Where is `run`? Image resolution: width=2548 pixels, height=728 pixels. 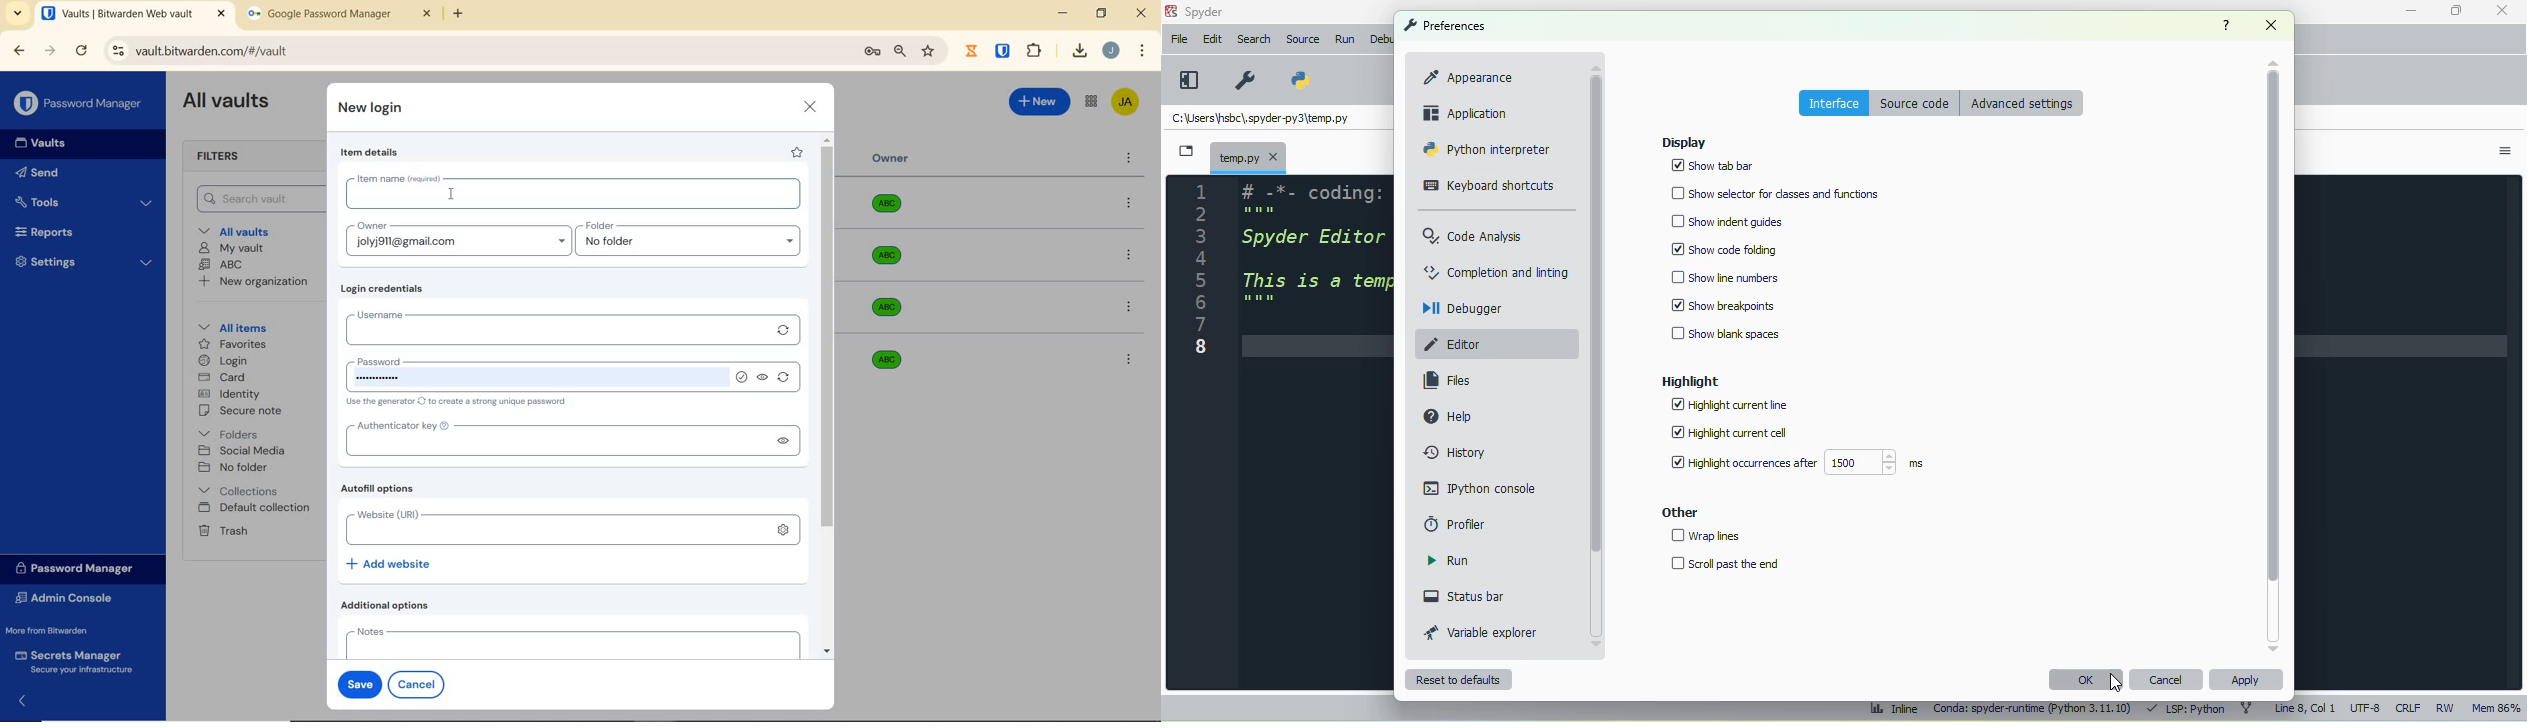
run is located at coordinates (1347, 40).